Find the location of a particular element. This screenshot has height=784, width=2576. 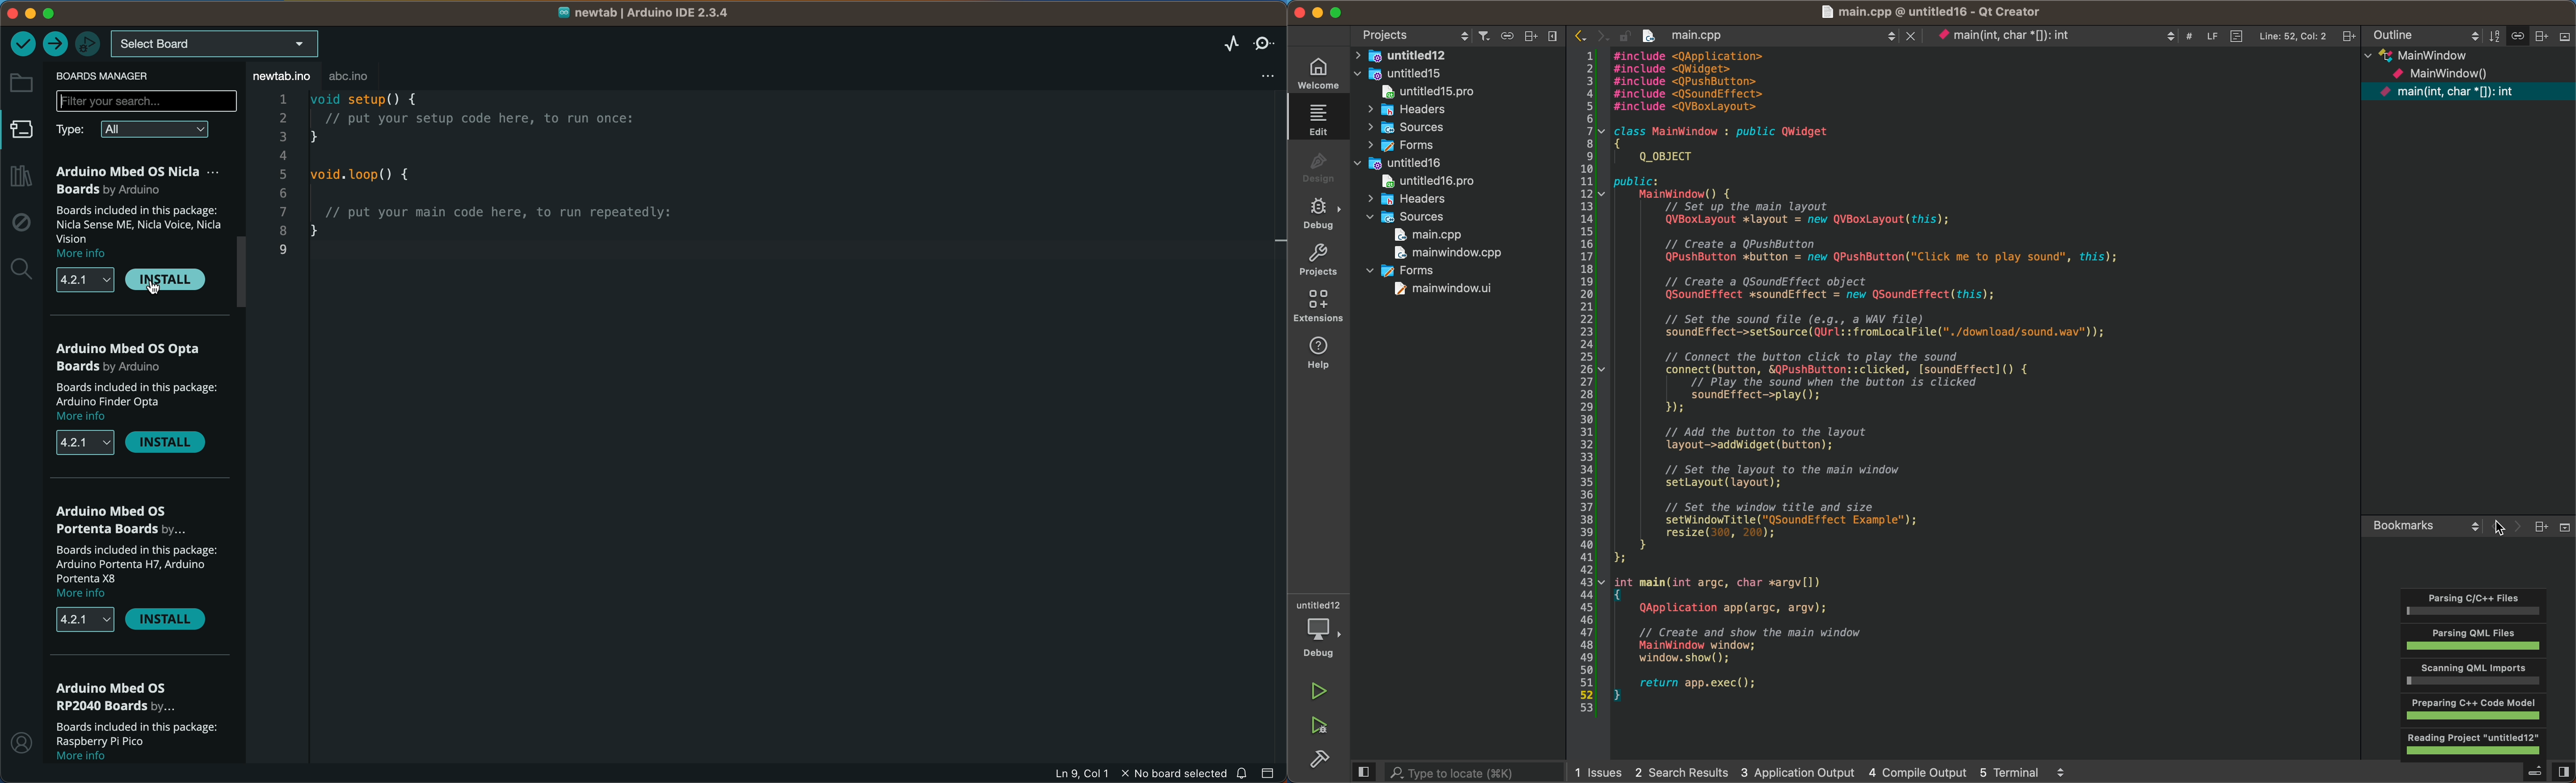

run is located at coordinates (1320, 692).